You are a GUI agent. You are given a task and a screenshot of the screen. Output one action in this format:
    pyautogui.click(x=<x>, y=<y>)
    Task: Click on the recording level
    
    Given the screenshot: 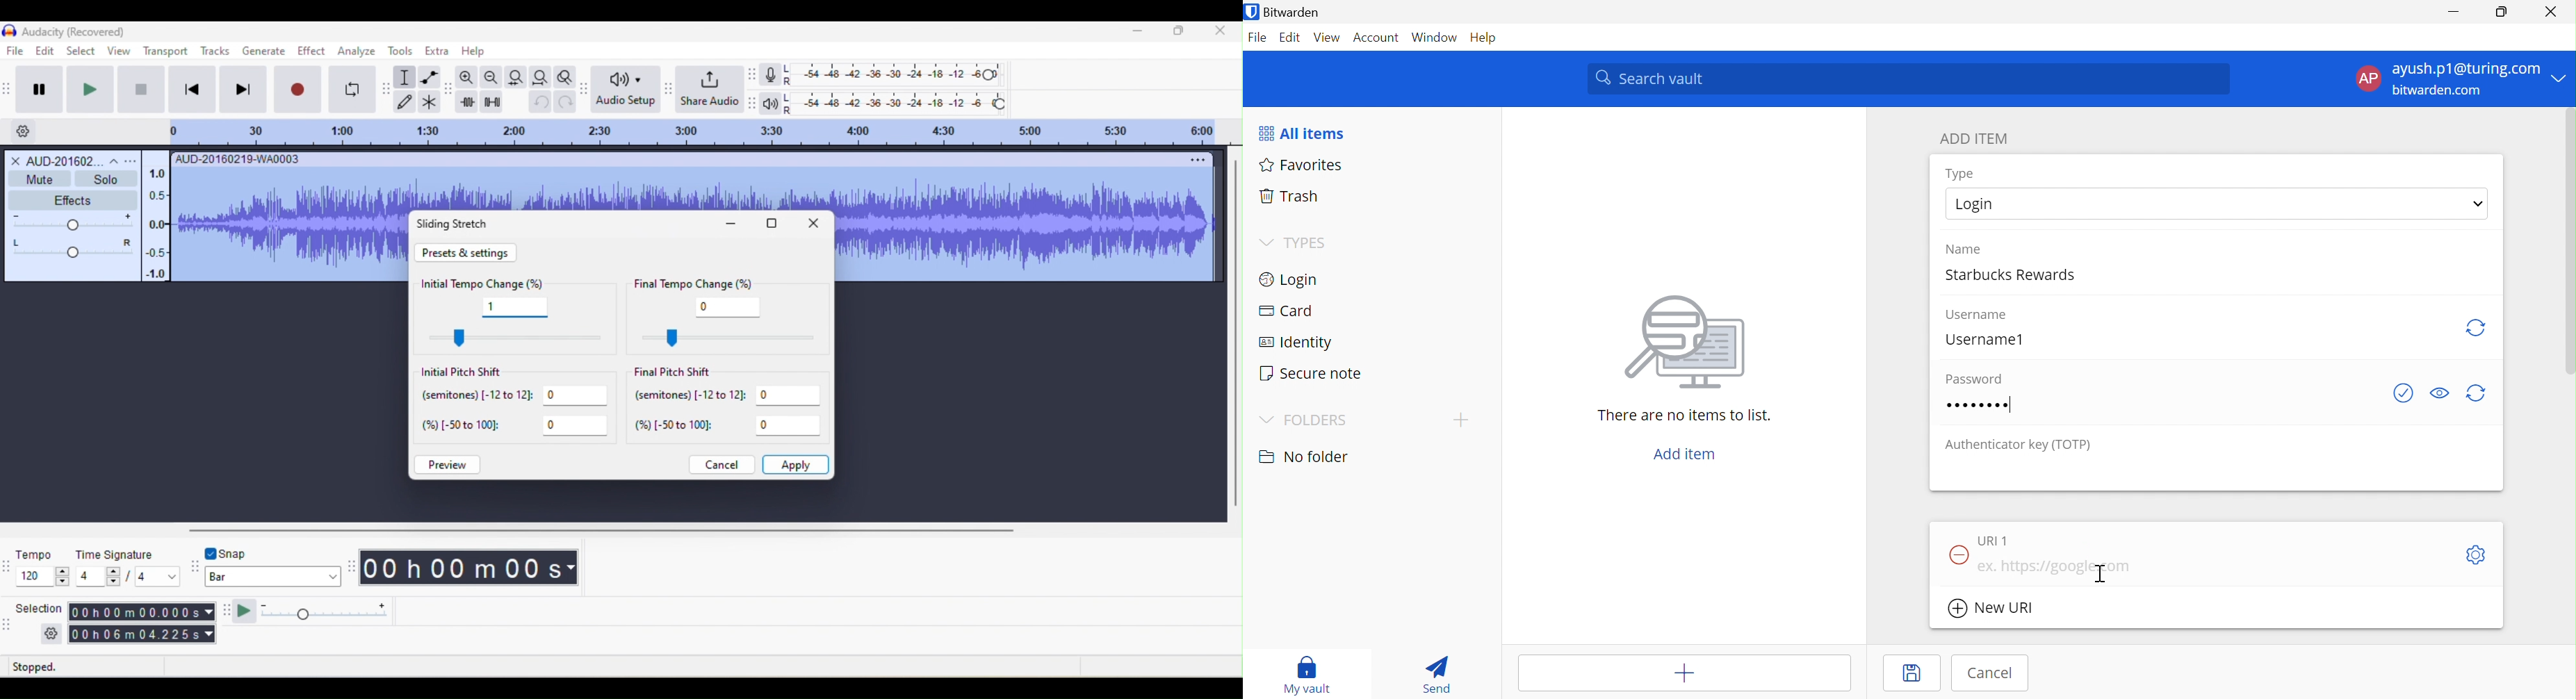 What is the action you would take?
    pyautogui.click(x=894, y=73)
    